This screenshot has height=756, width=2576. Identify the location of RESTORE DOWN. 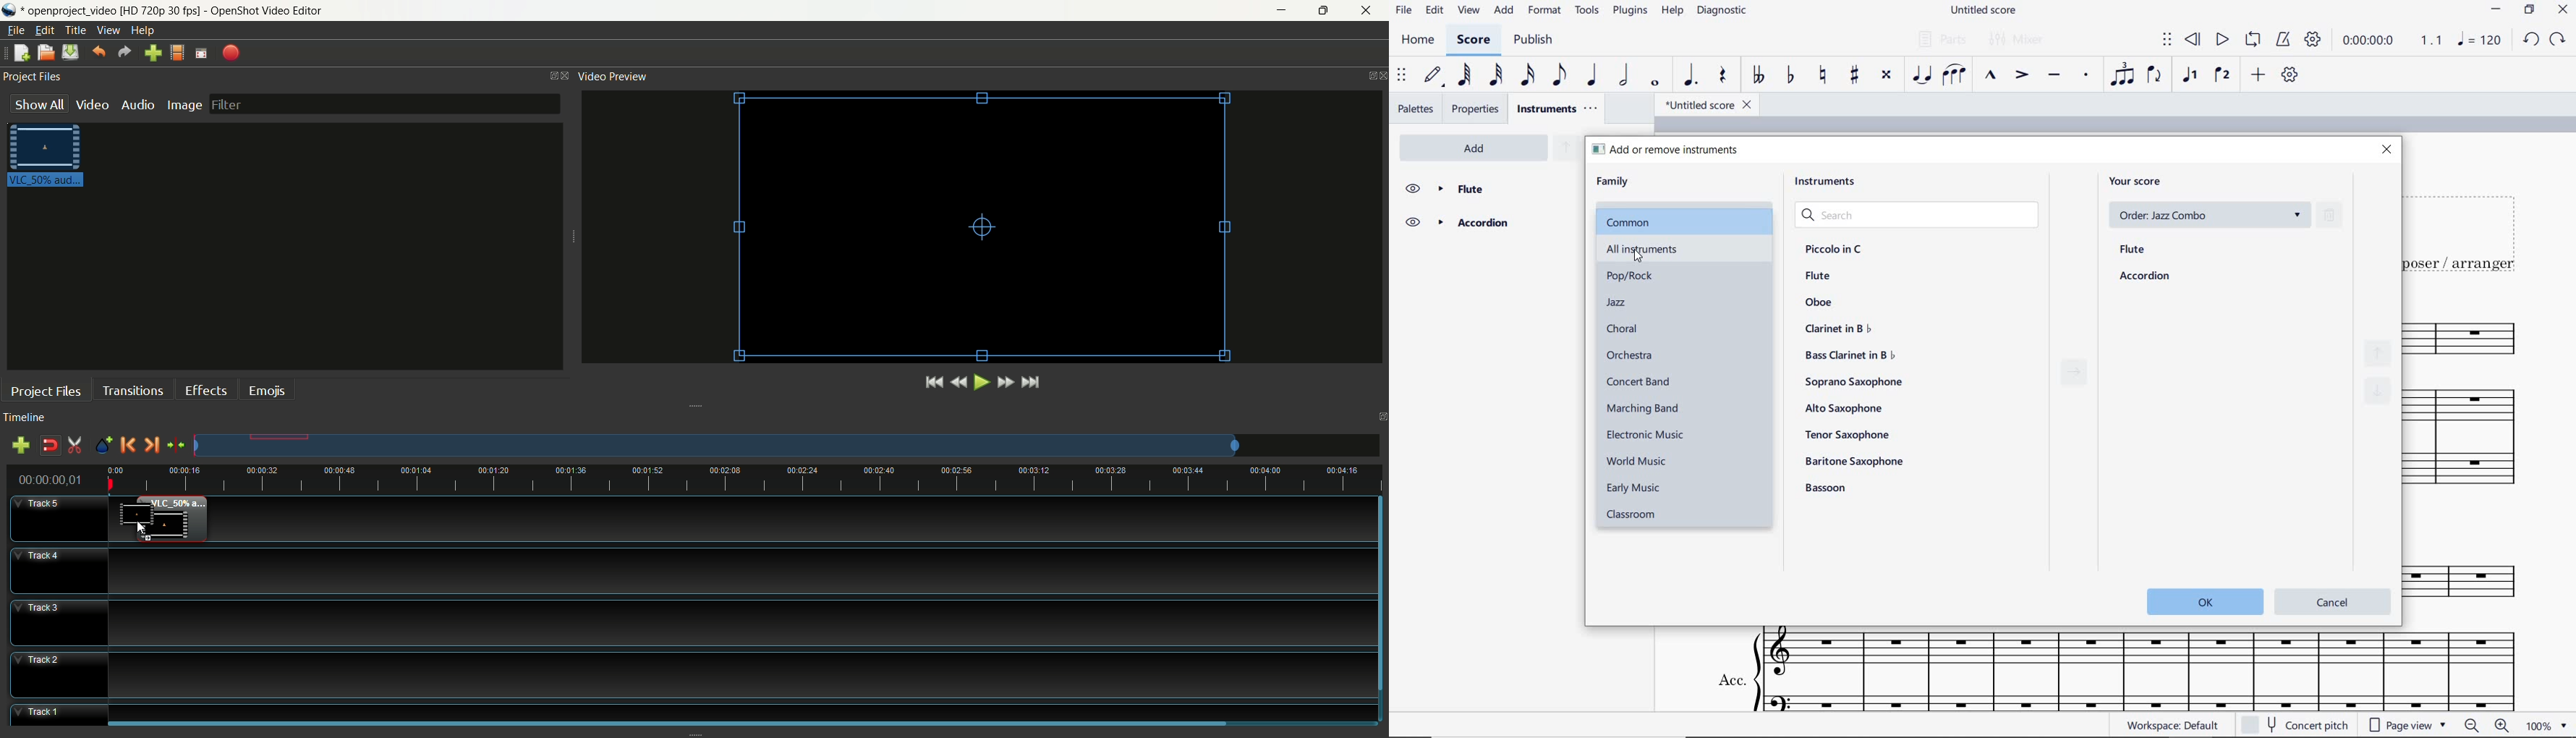
(2529, 11).